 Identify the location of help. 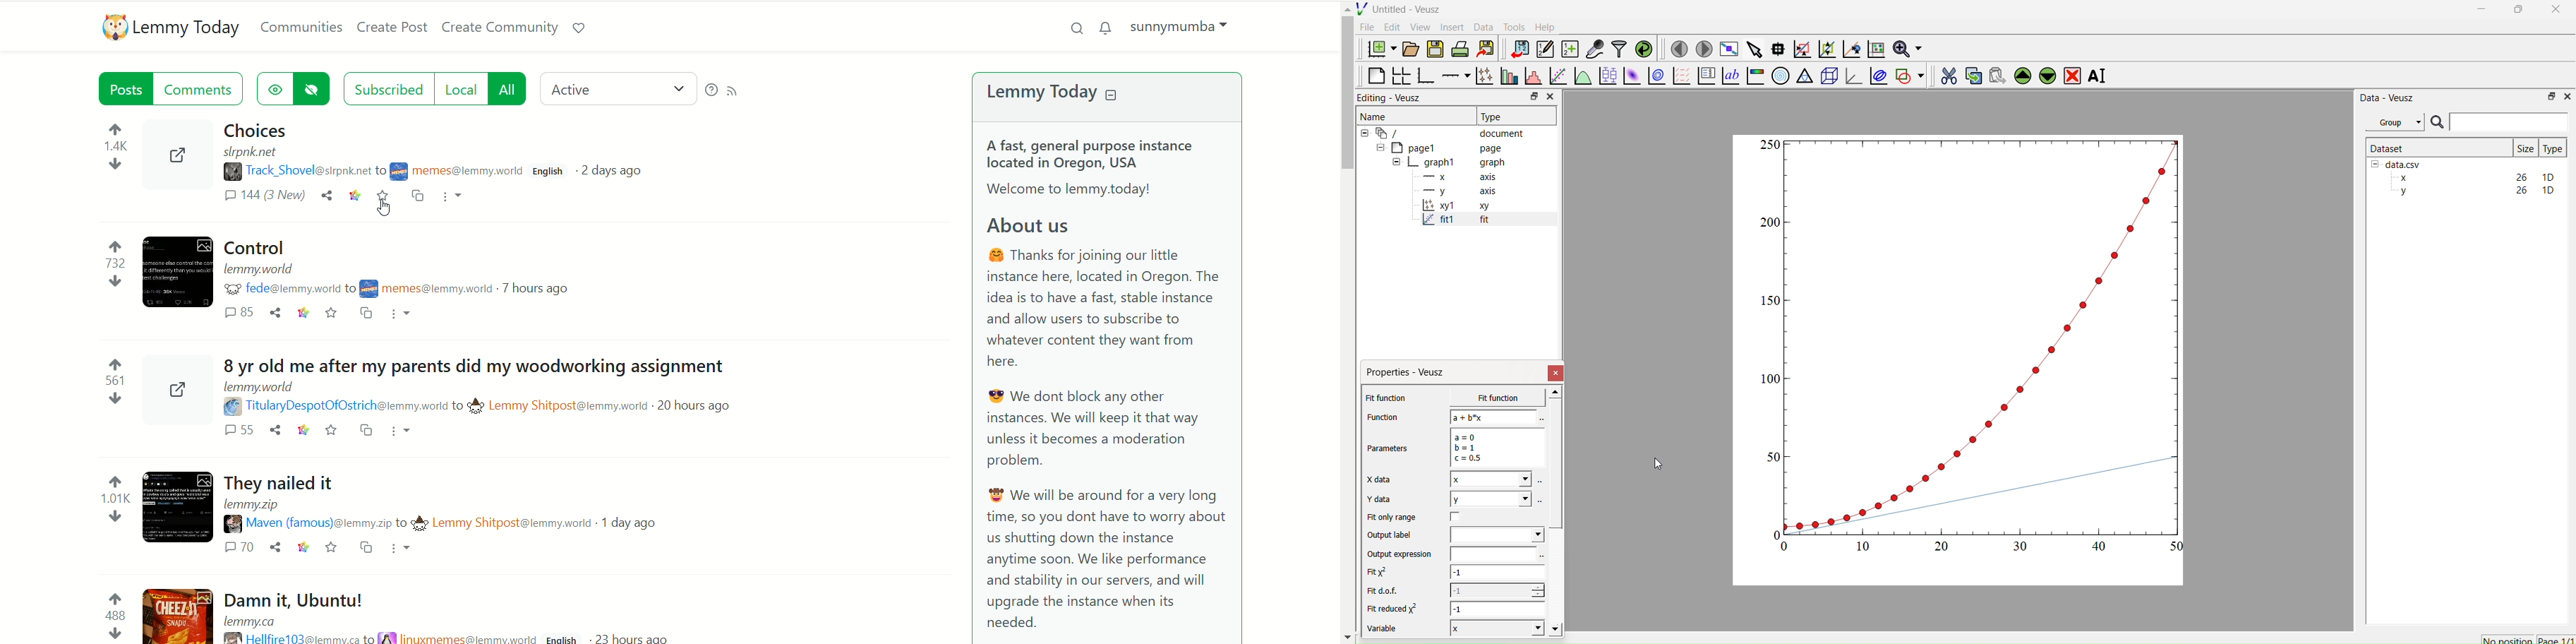
(710, 89).